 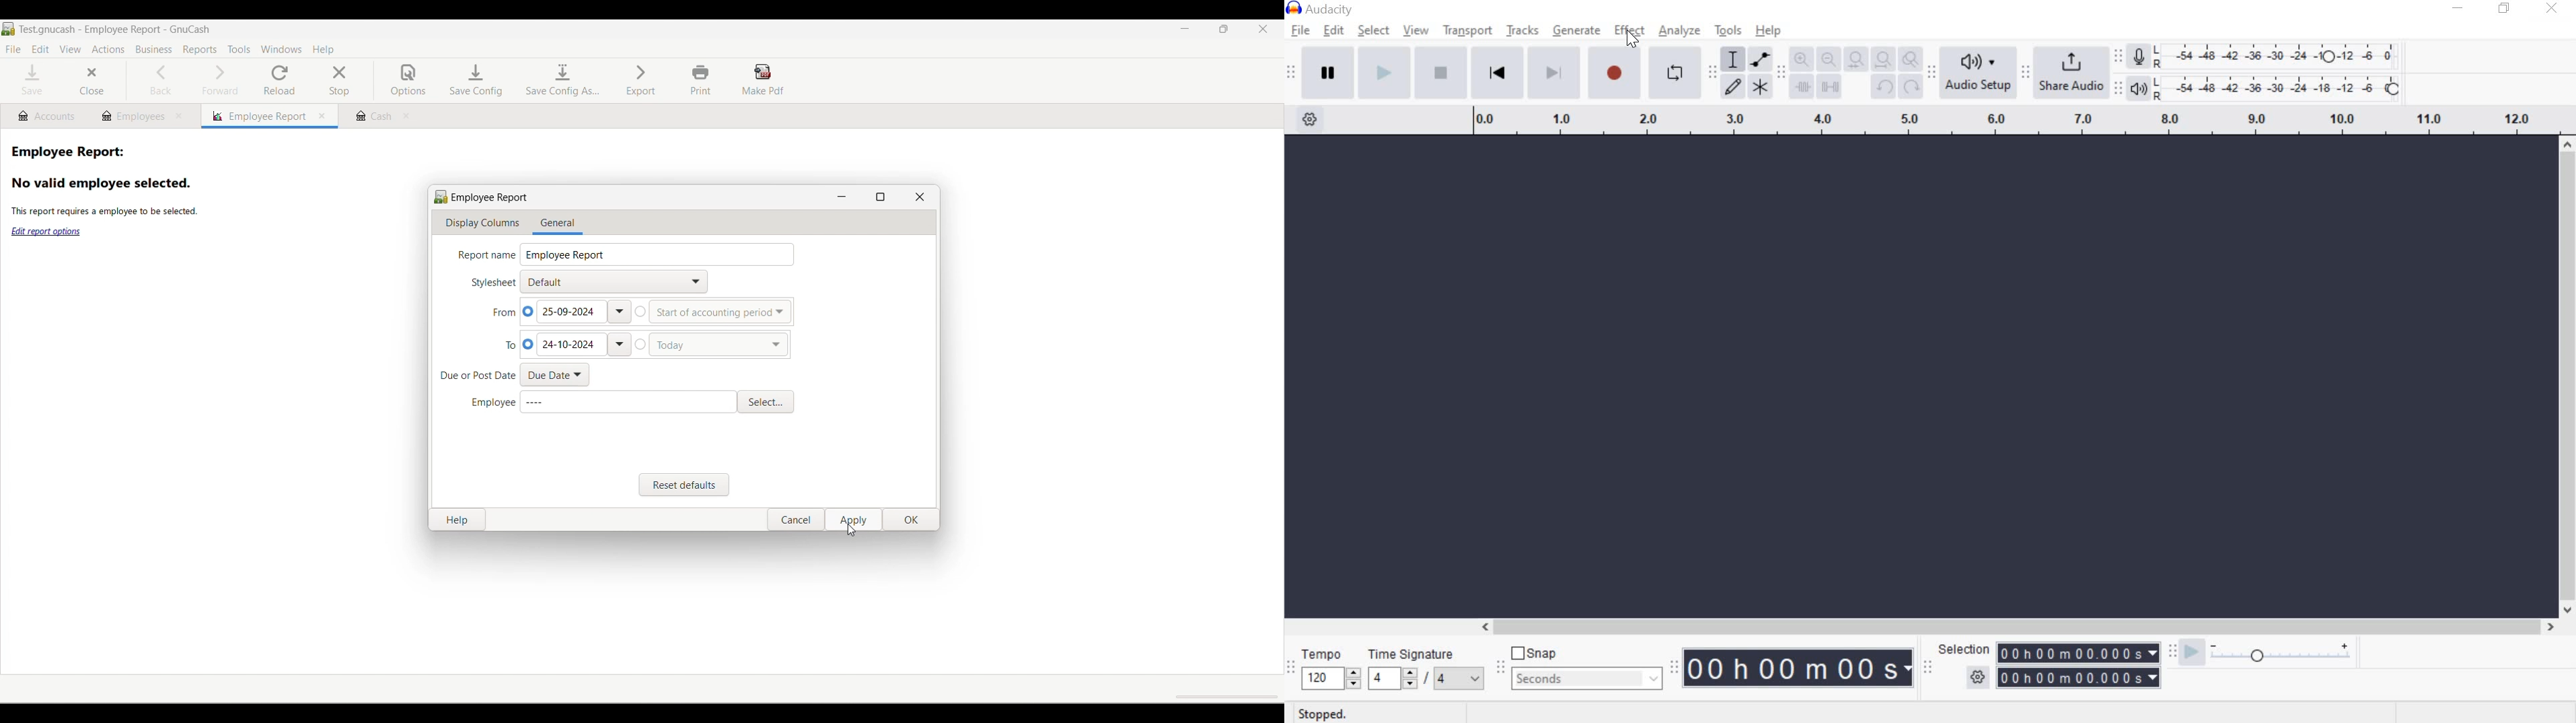 What do you see at coordinates (1857, 60) in the screenshot?
I see `Fit selection to width` at bounding box center [1857, 60].